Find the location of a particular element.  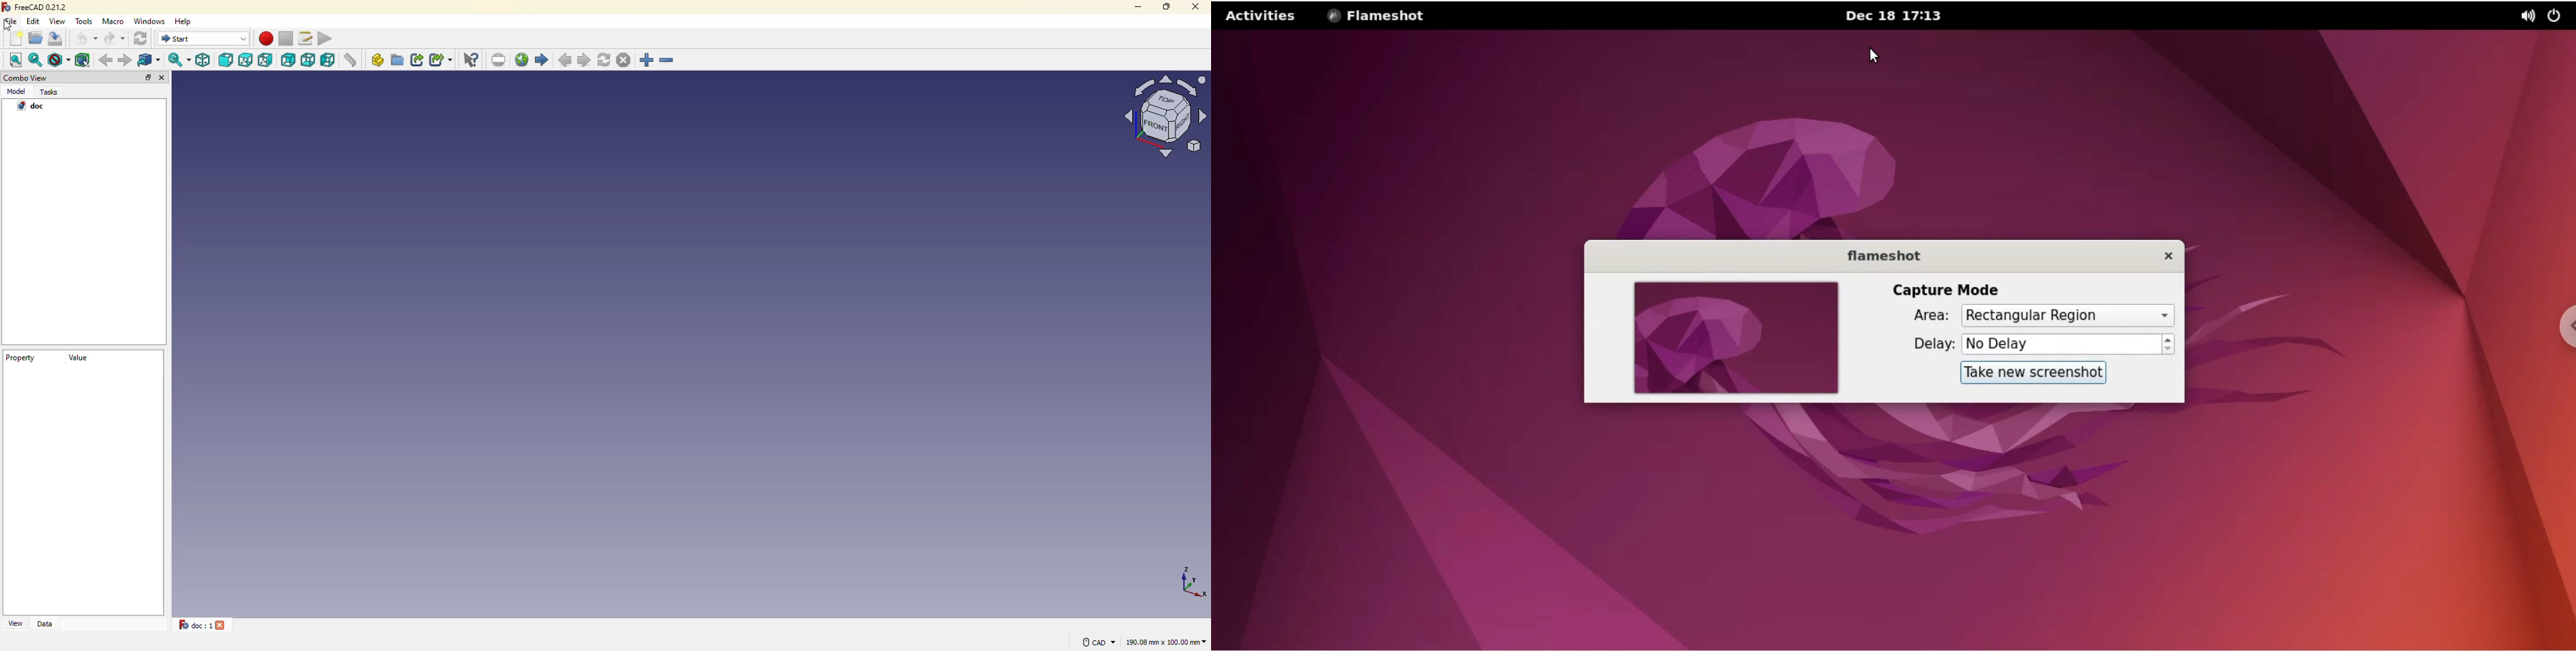

sync view is located at coordinates (178, 60).